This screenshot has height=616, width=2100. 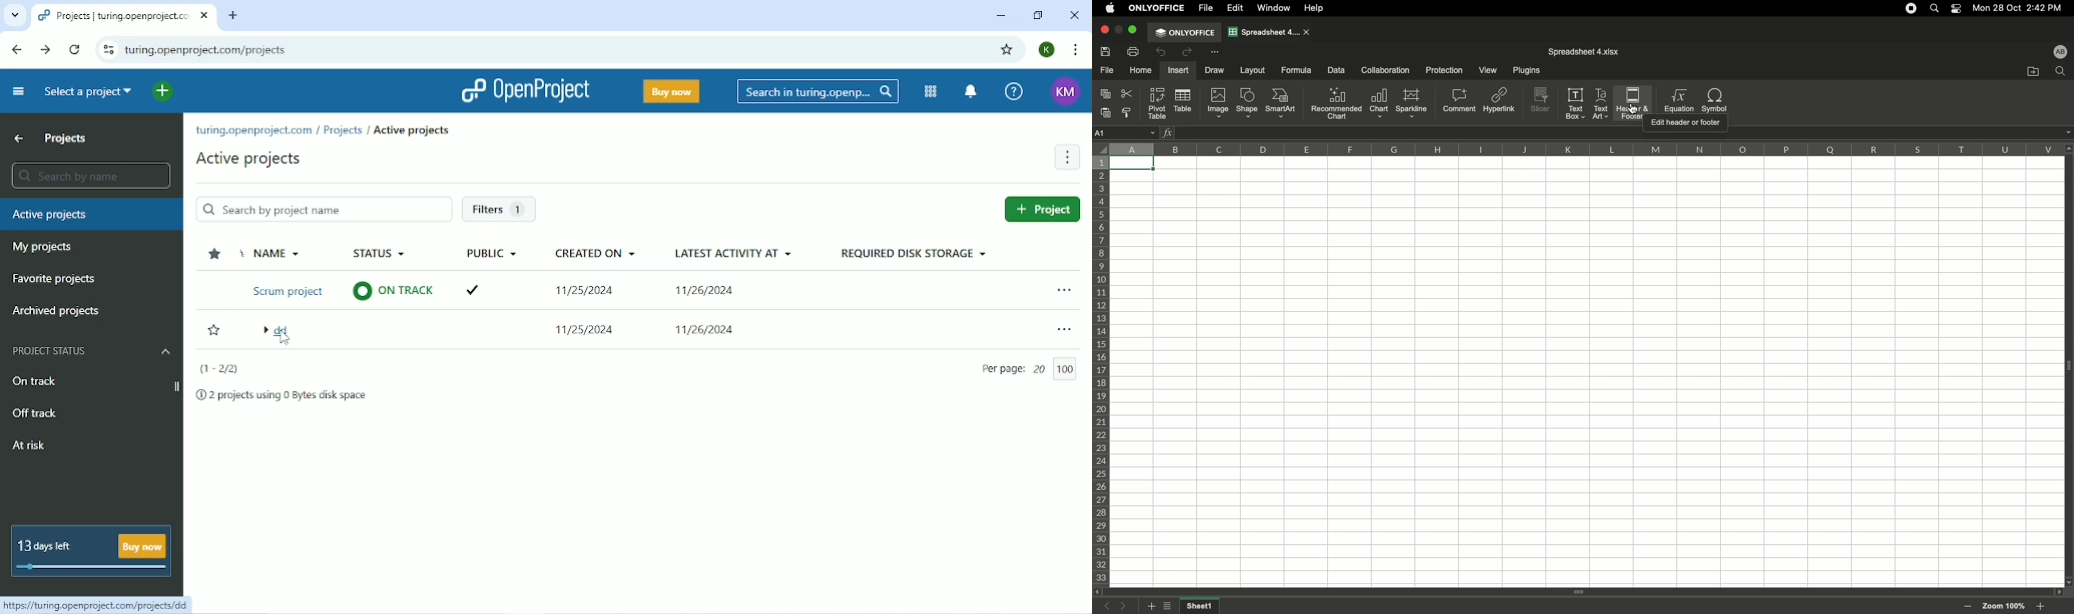 I want to click on Paste, so click(x=1107, y=113).